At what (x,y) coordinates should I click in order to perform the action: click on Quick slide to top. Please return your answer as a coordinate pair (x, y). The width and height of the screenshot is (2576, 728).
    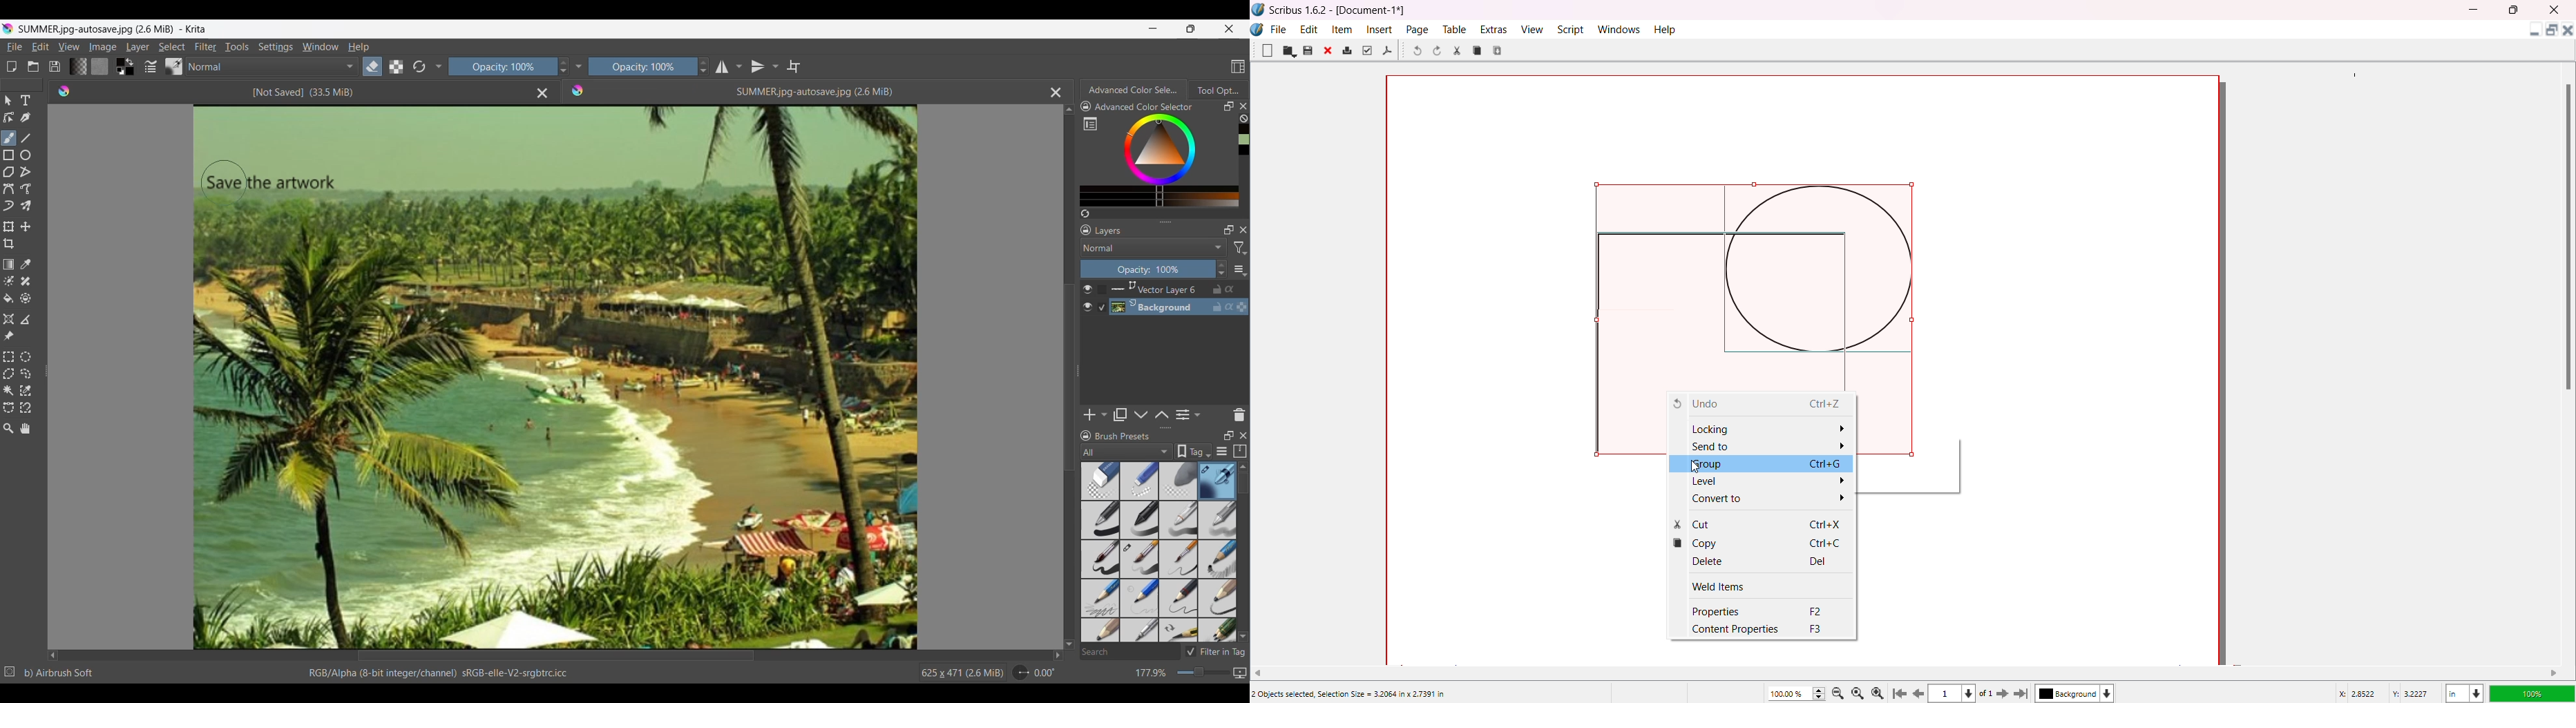
    Looking at the image, I should click on (1070, 110).